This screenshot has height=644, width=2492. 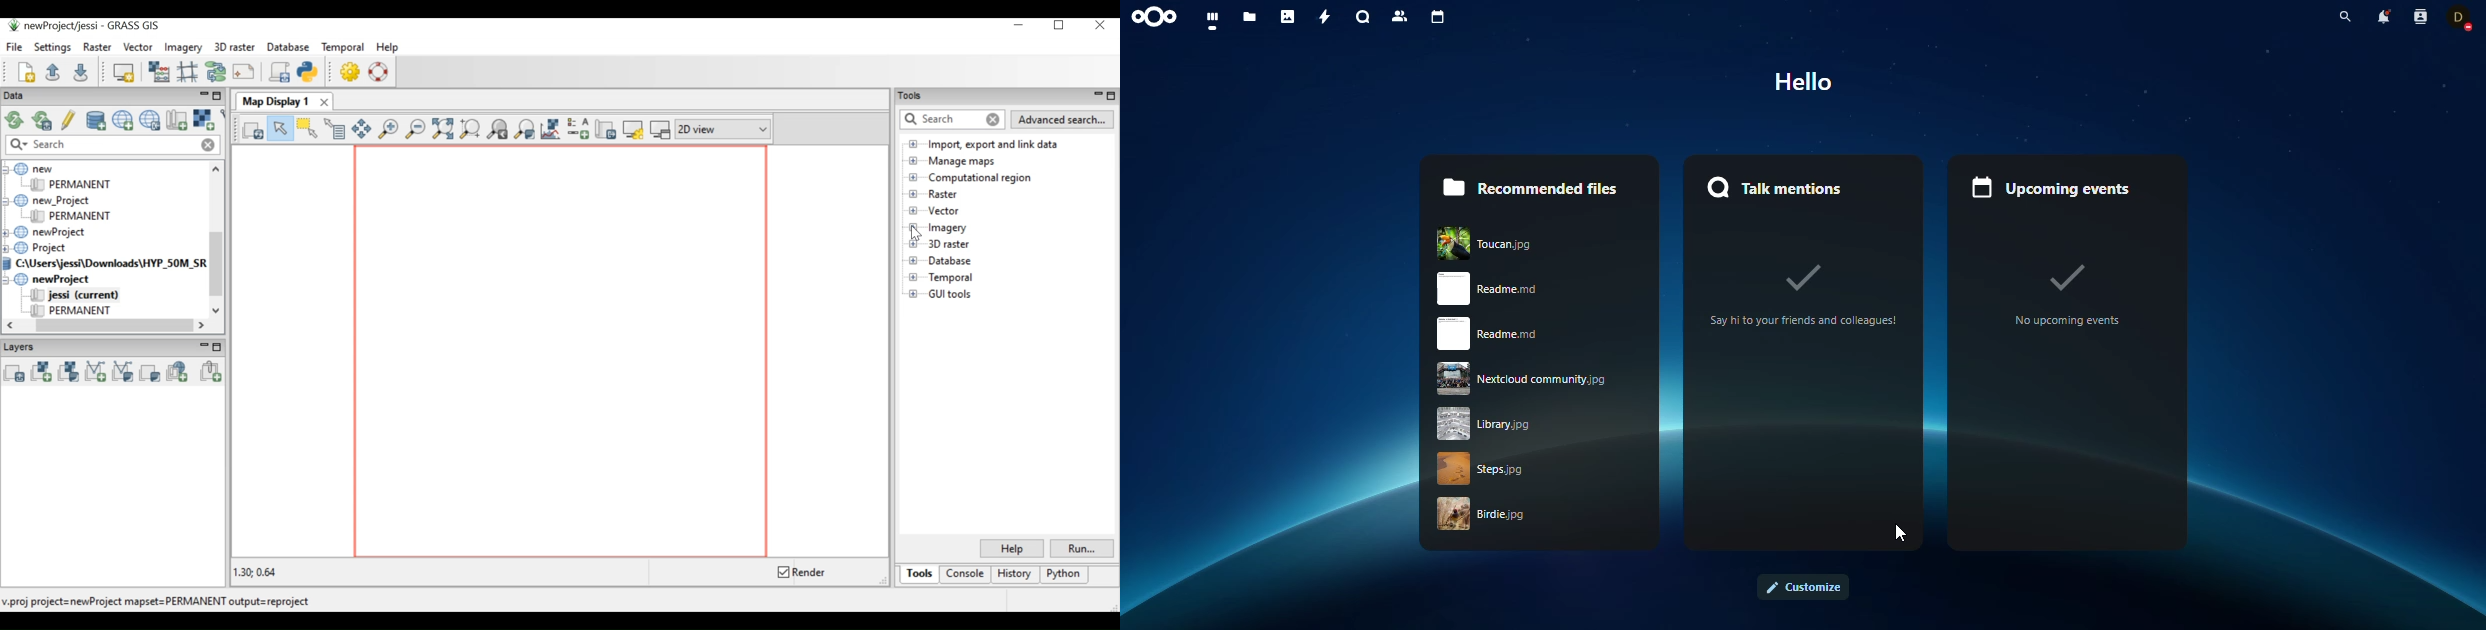 I want to click on no upcoming events, so click(x=2086, y=292).